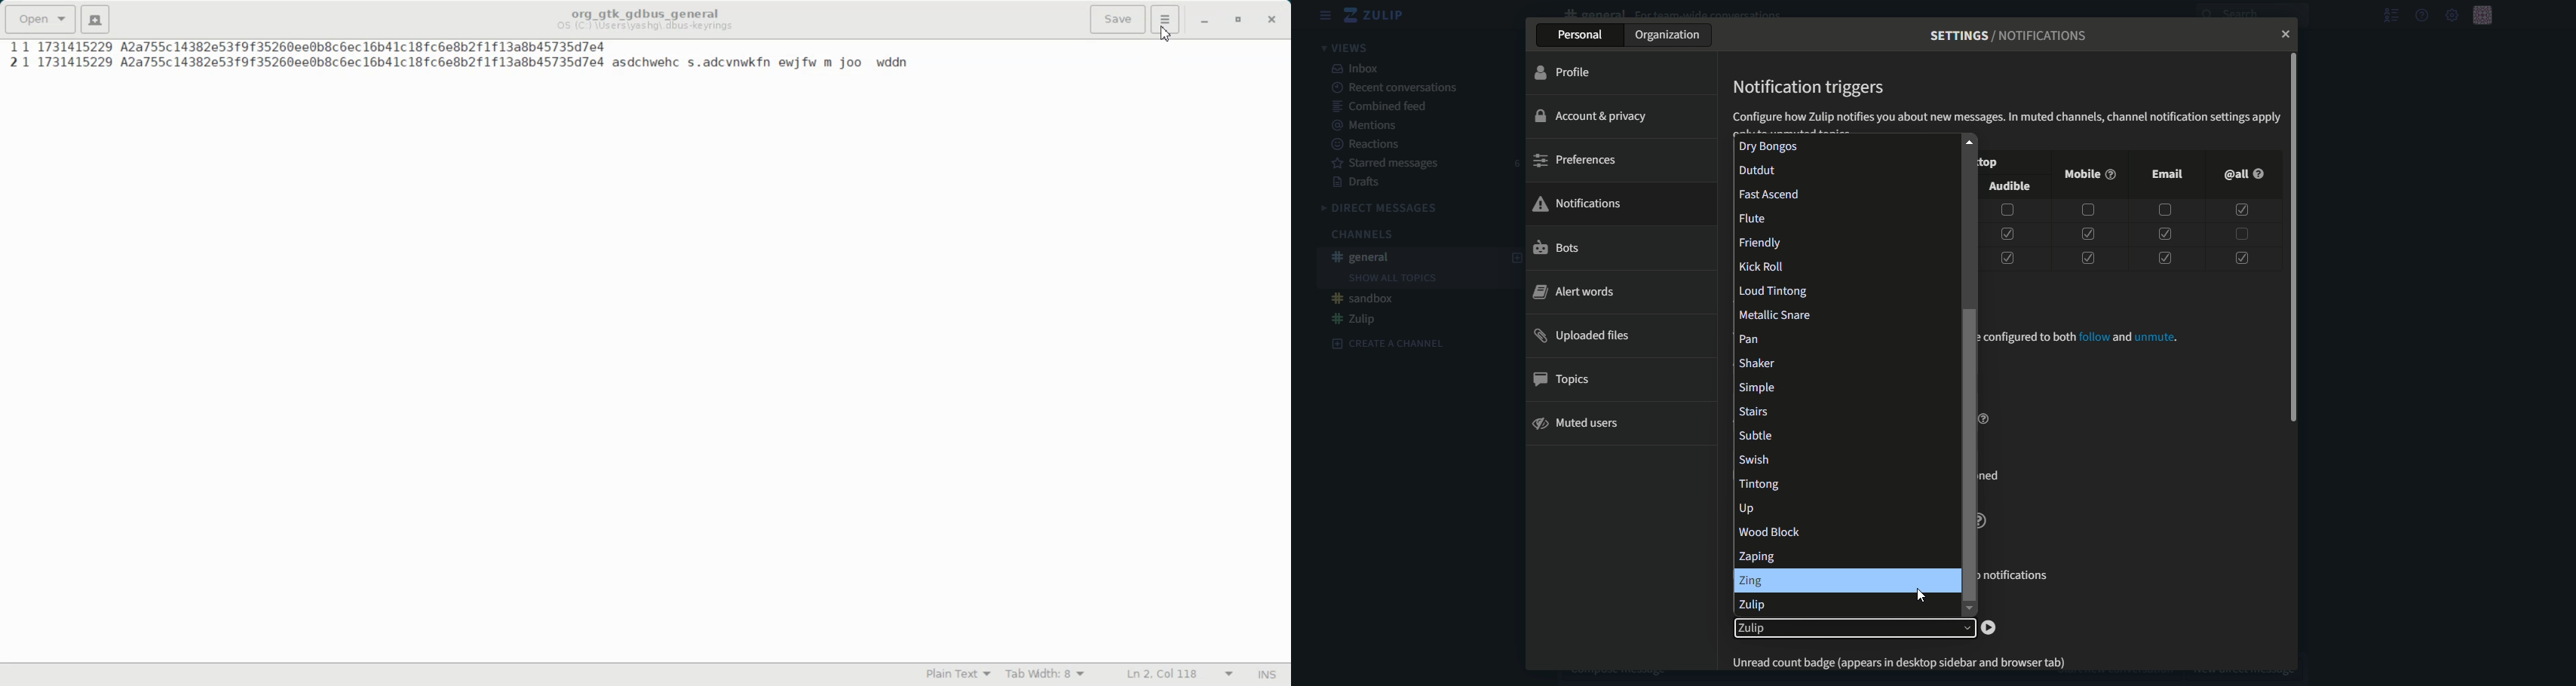 Image resolution: width=2576 pixels, height=700 pixels. What do you see at coordinates (645, 10) in the screenshot?
I see ` org_gtk_gdbus_general` at bounding box center [645, 10].